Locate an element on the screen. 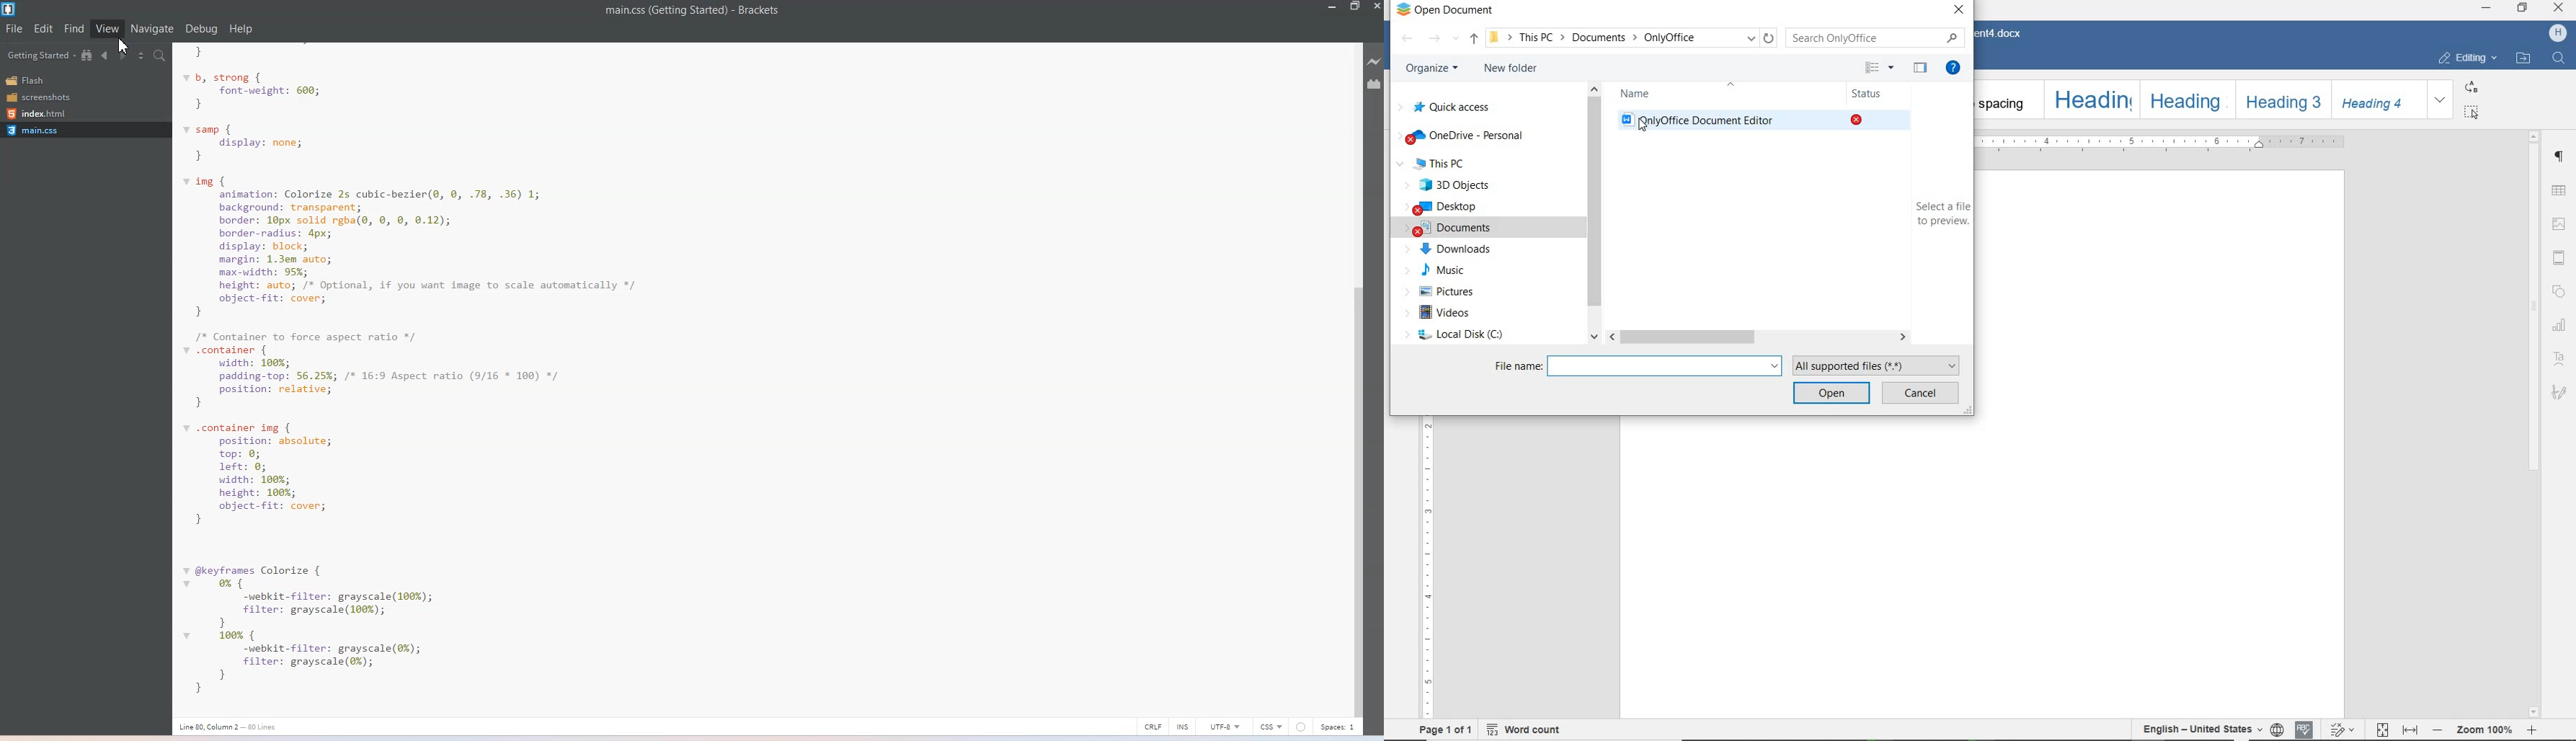 This screenshot has width=2576, height=756. View is located at coordinates (107, 28).